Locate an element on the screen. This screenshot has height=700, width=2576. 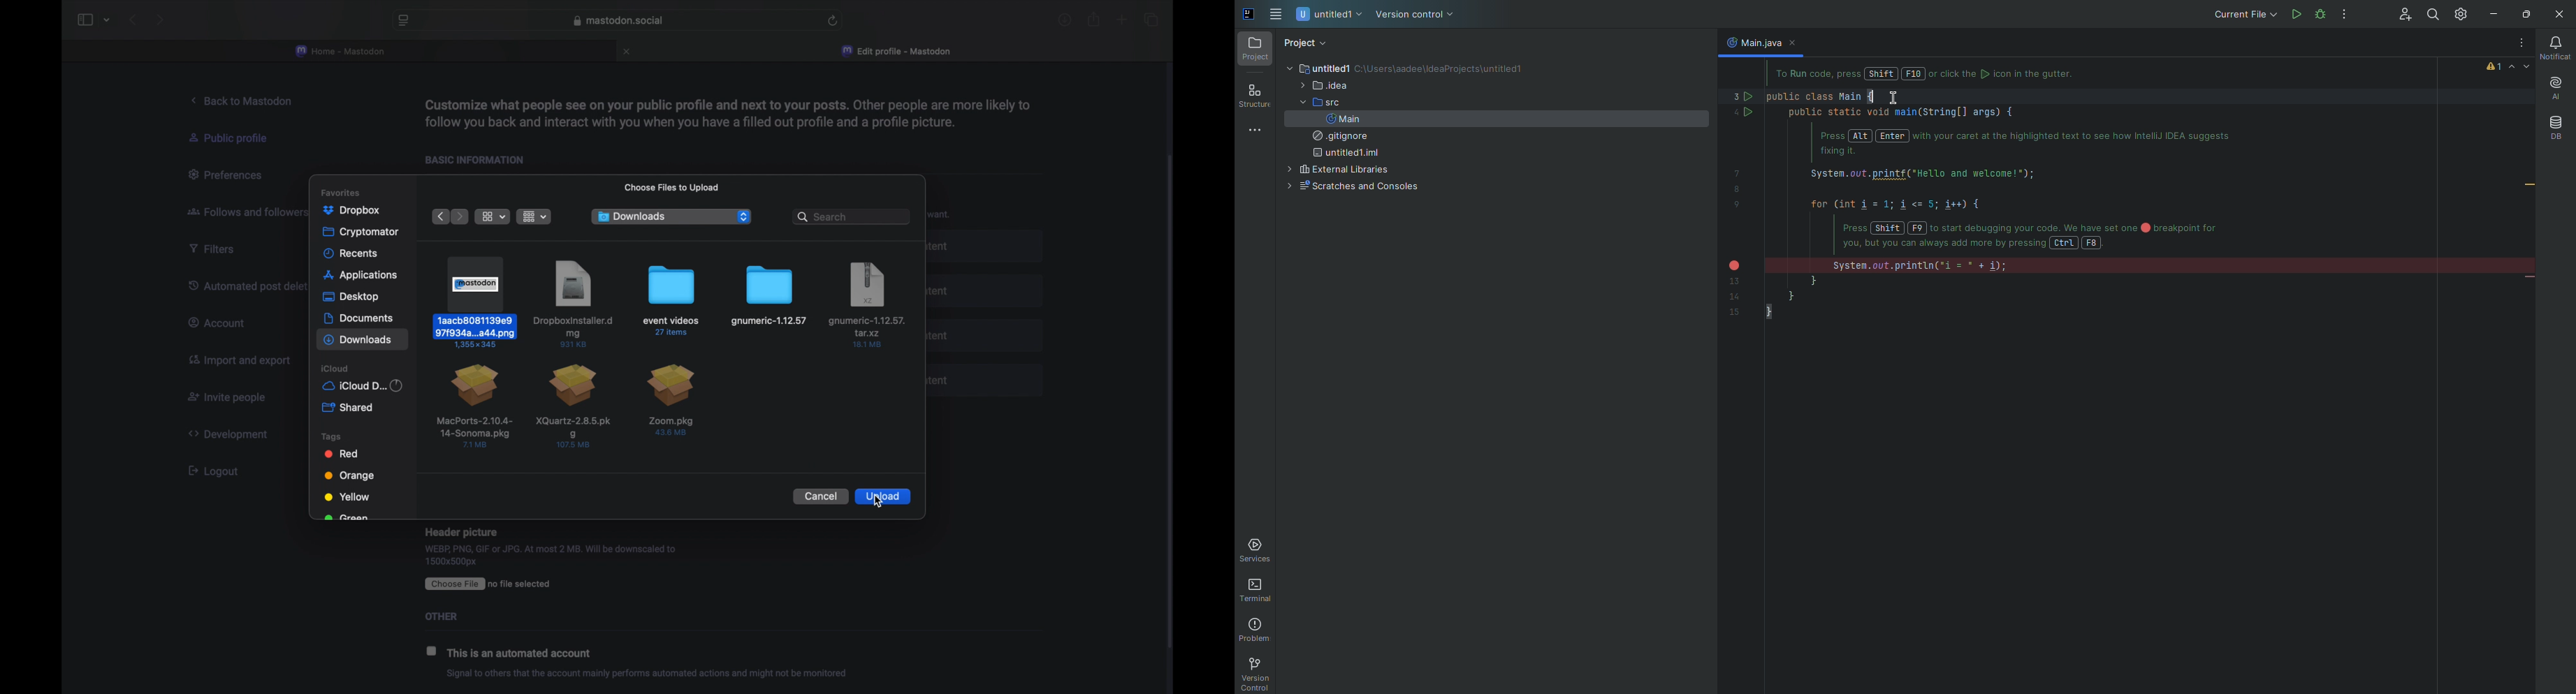
CEE ro file selected is located at coordinates (496, 583).